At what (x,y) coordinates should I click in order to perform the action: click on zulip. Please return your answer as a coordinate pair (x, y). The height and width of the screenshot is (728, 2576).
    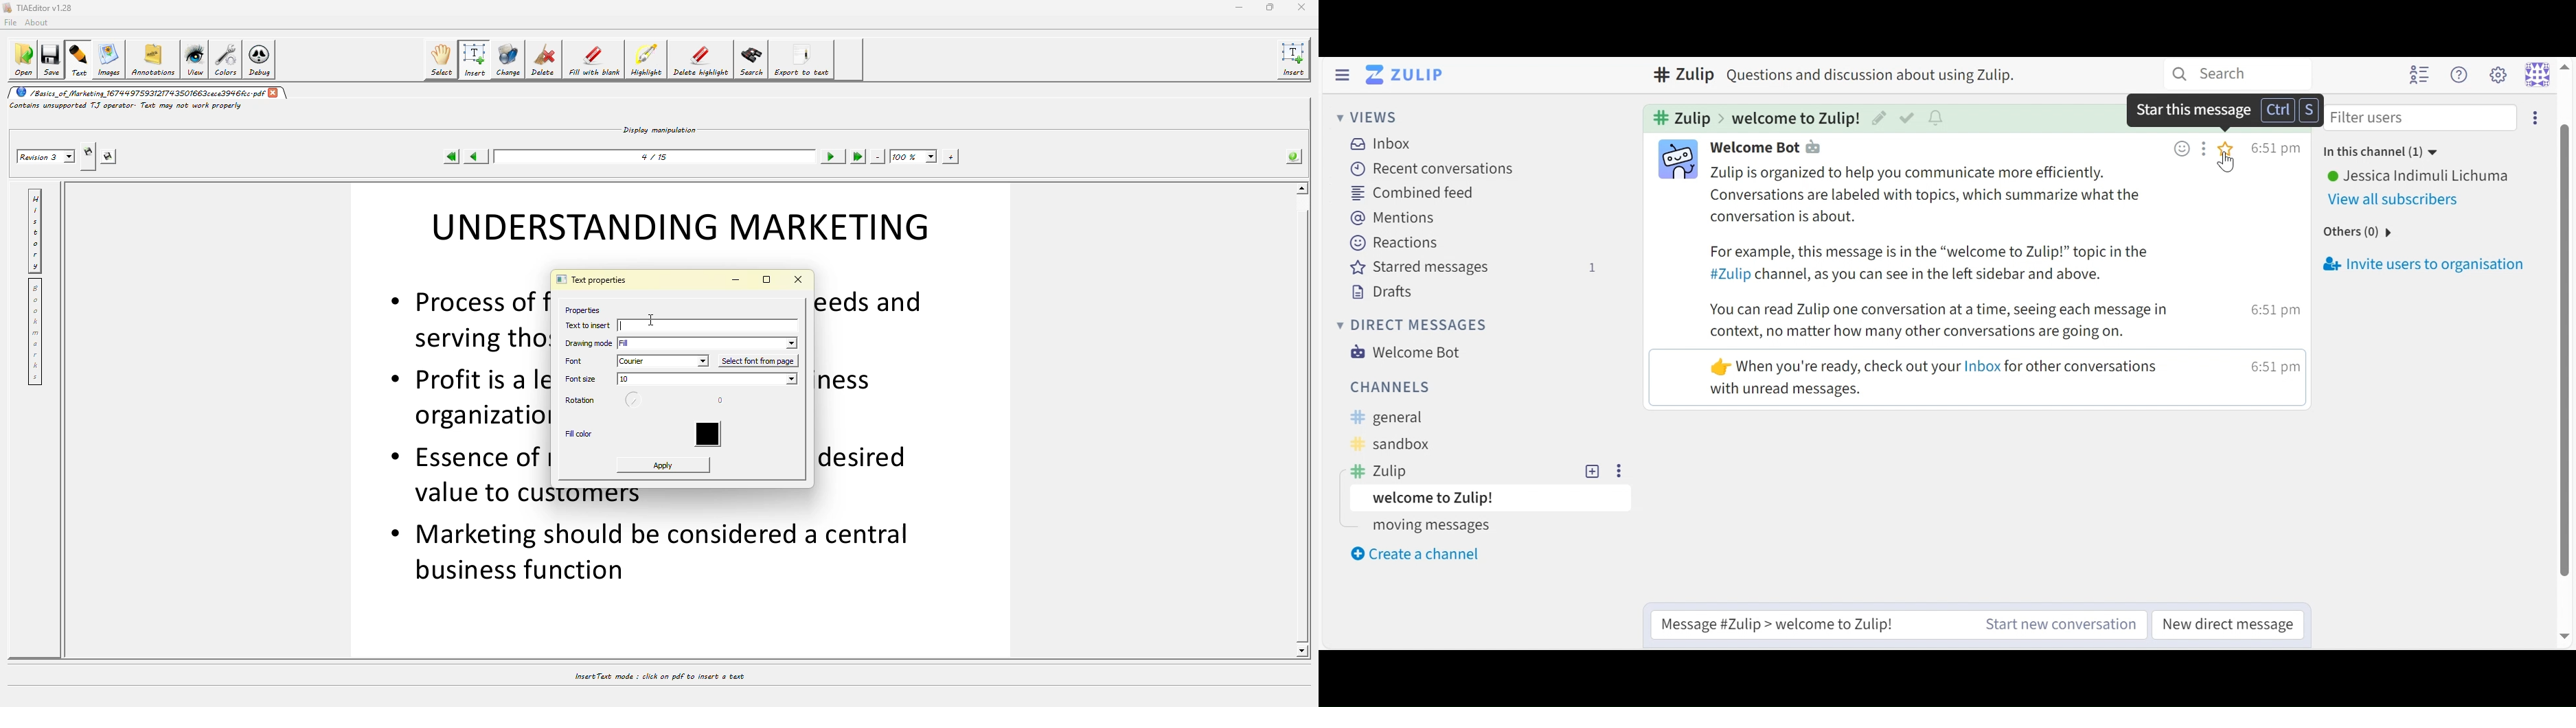
    Looking at the image, I should click on (1676, 75).